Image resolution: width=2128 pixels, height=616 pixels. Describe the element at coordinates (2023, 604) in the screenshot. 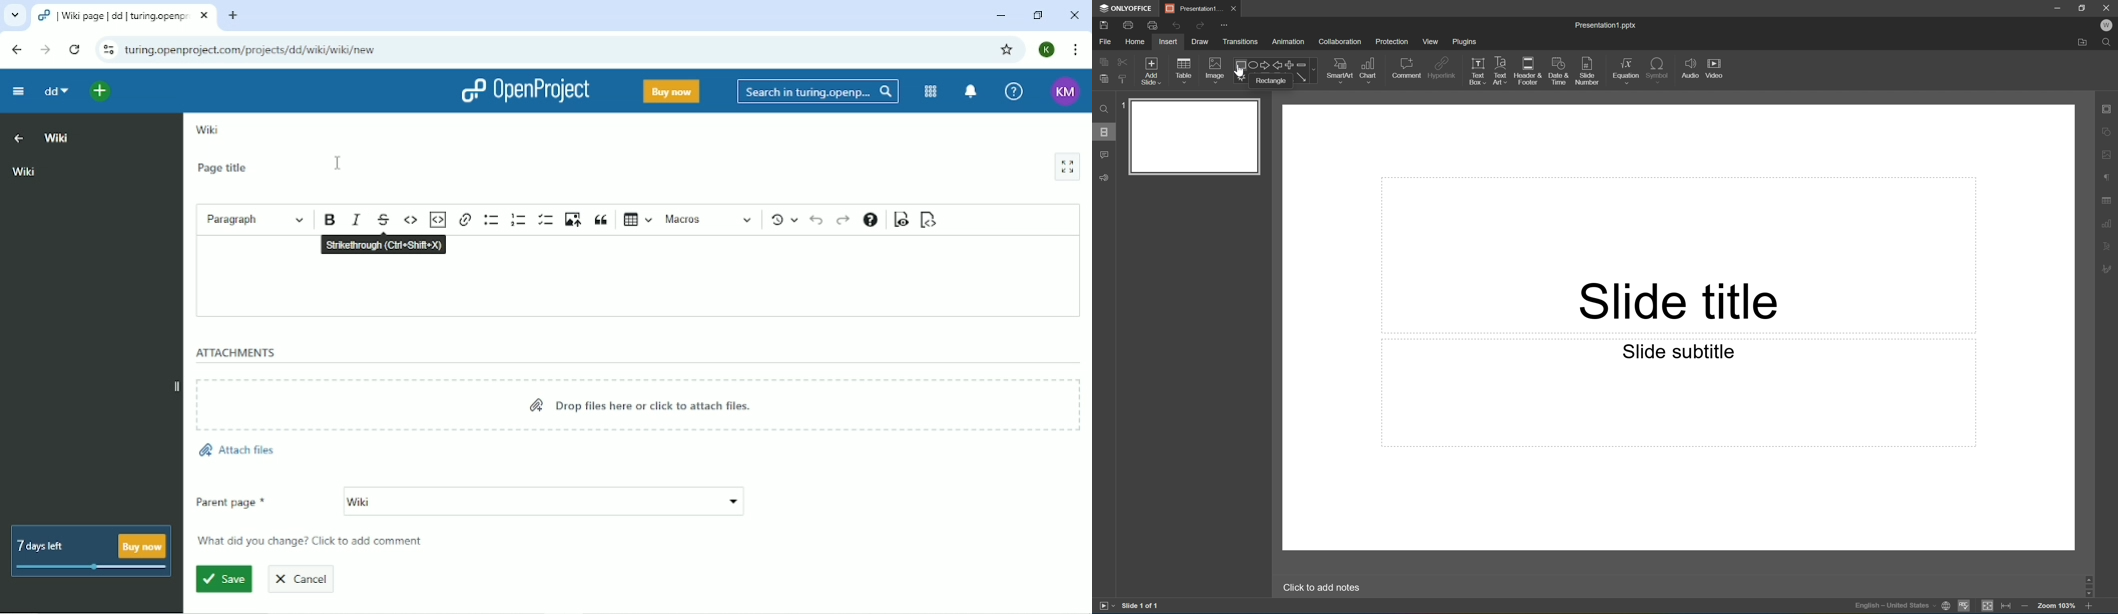

I see `Zoom out` at that location.